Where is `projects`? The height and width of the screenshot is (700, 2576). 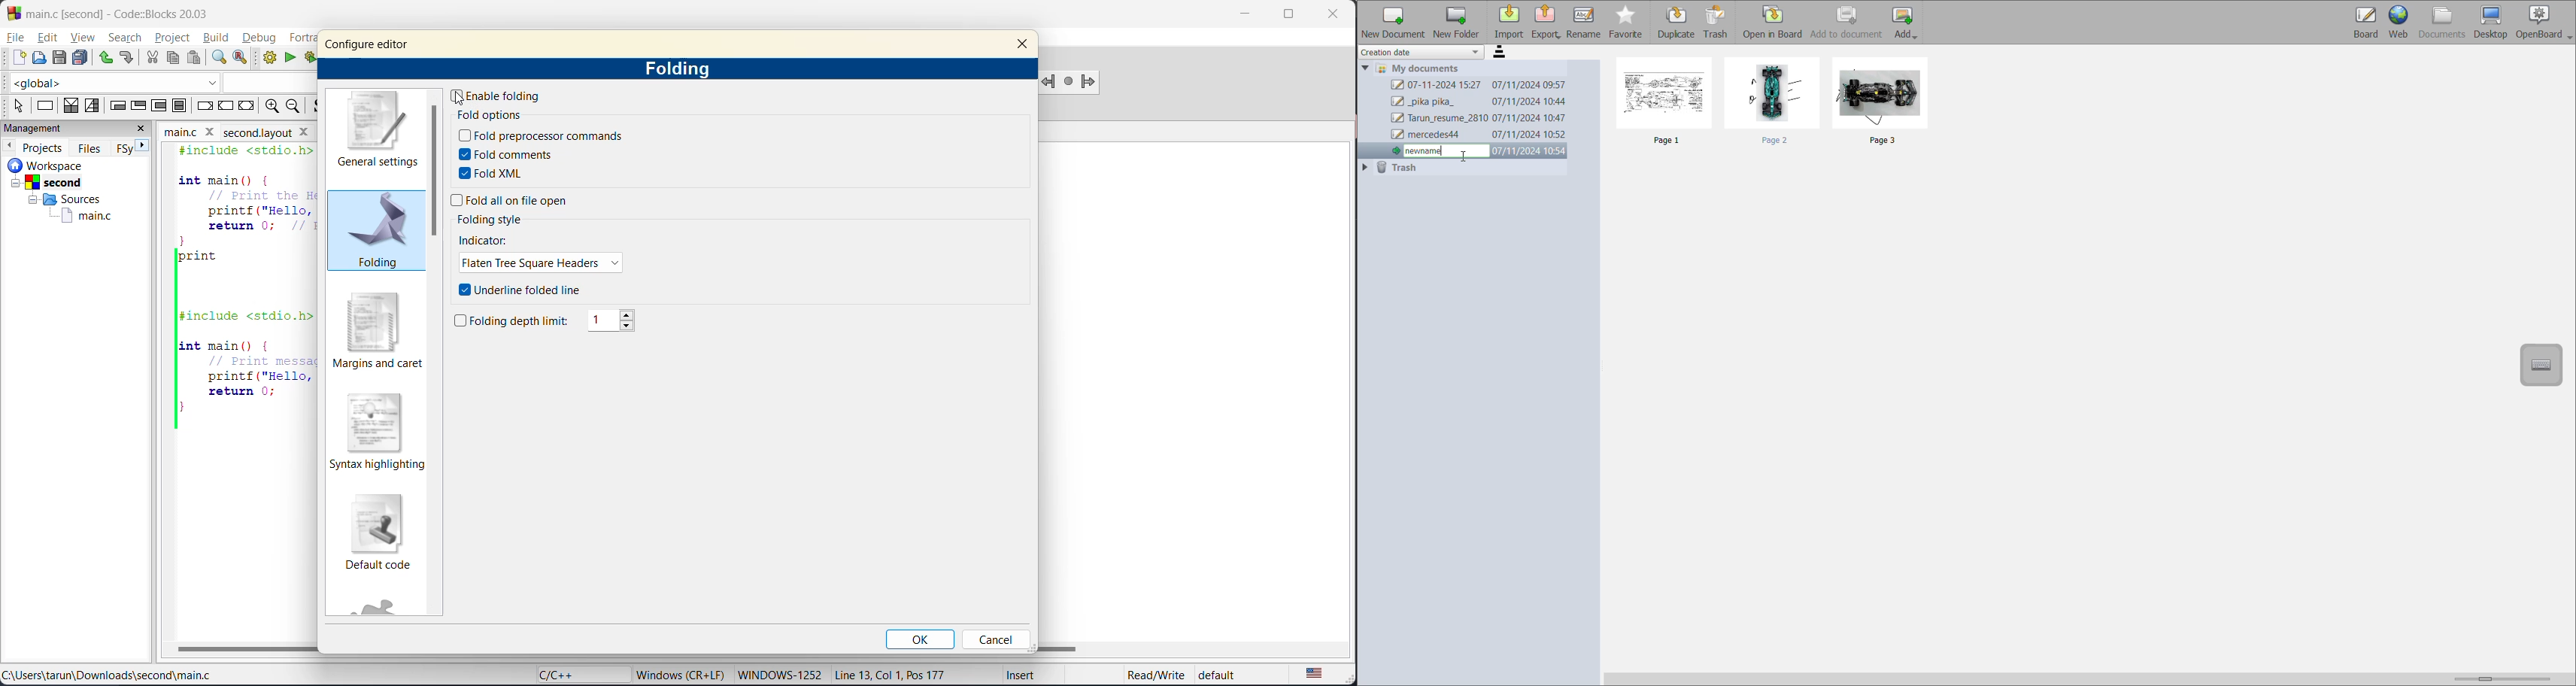 projects is located at coordinates (44, 146).